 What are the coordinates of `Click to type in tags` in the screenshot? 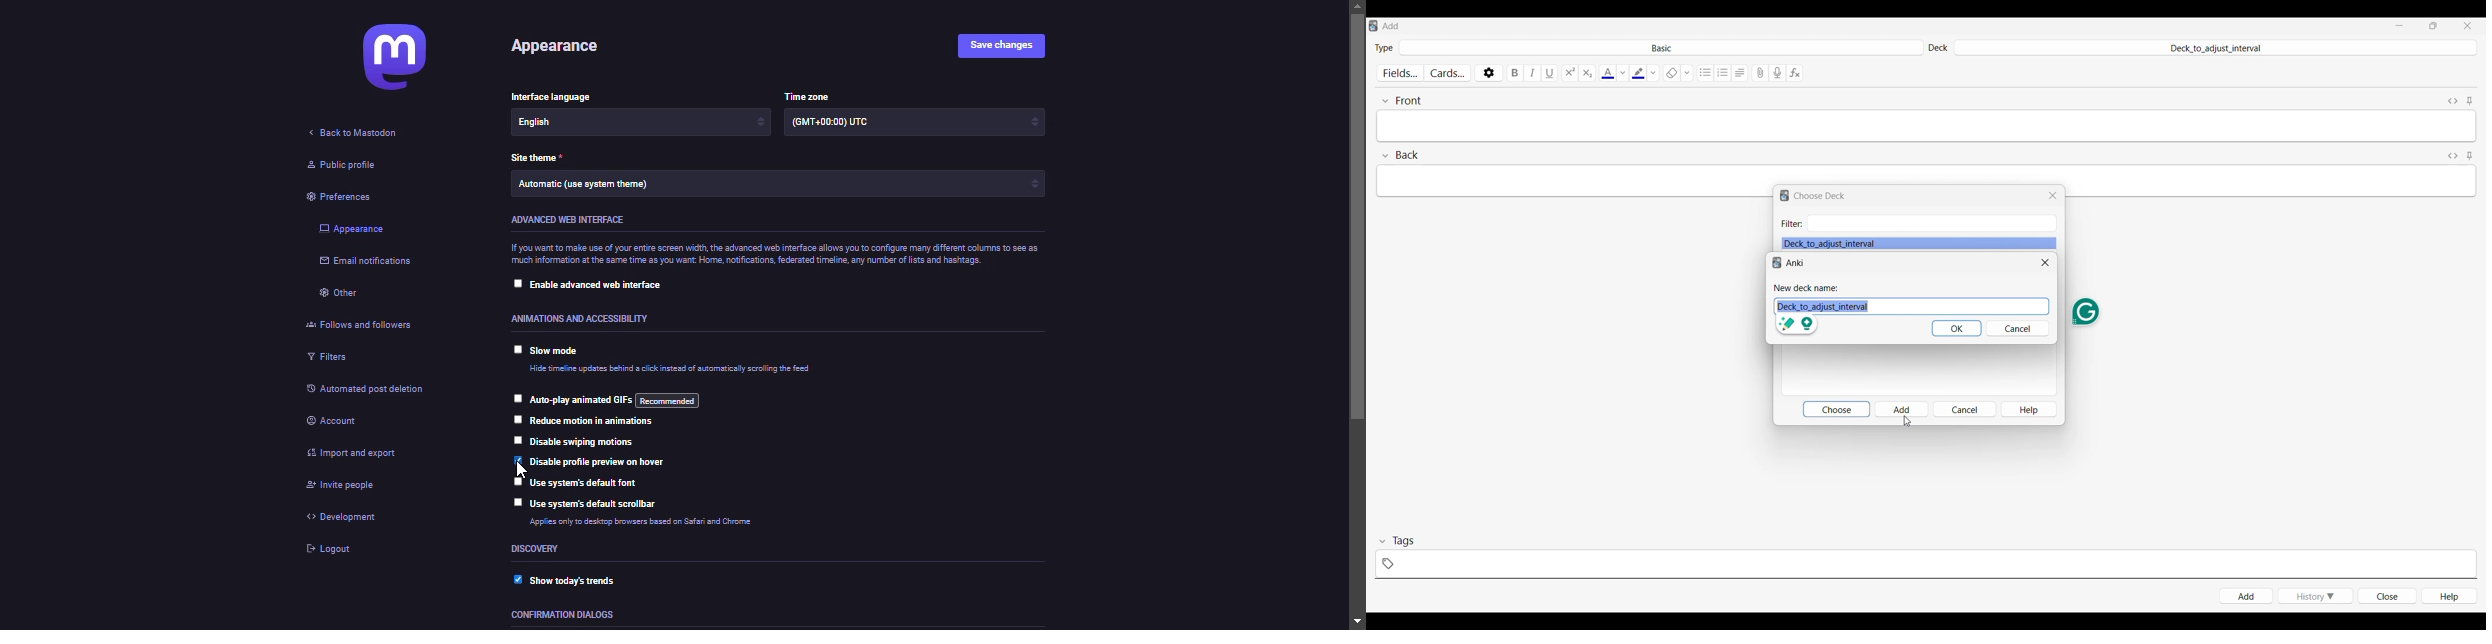 It's located at (1925, 564).